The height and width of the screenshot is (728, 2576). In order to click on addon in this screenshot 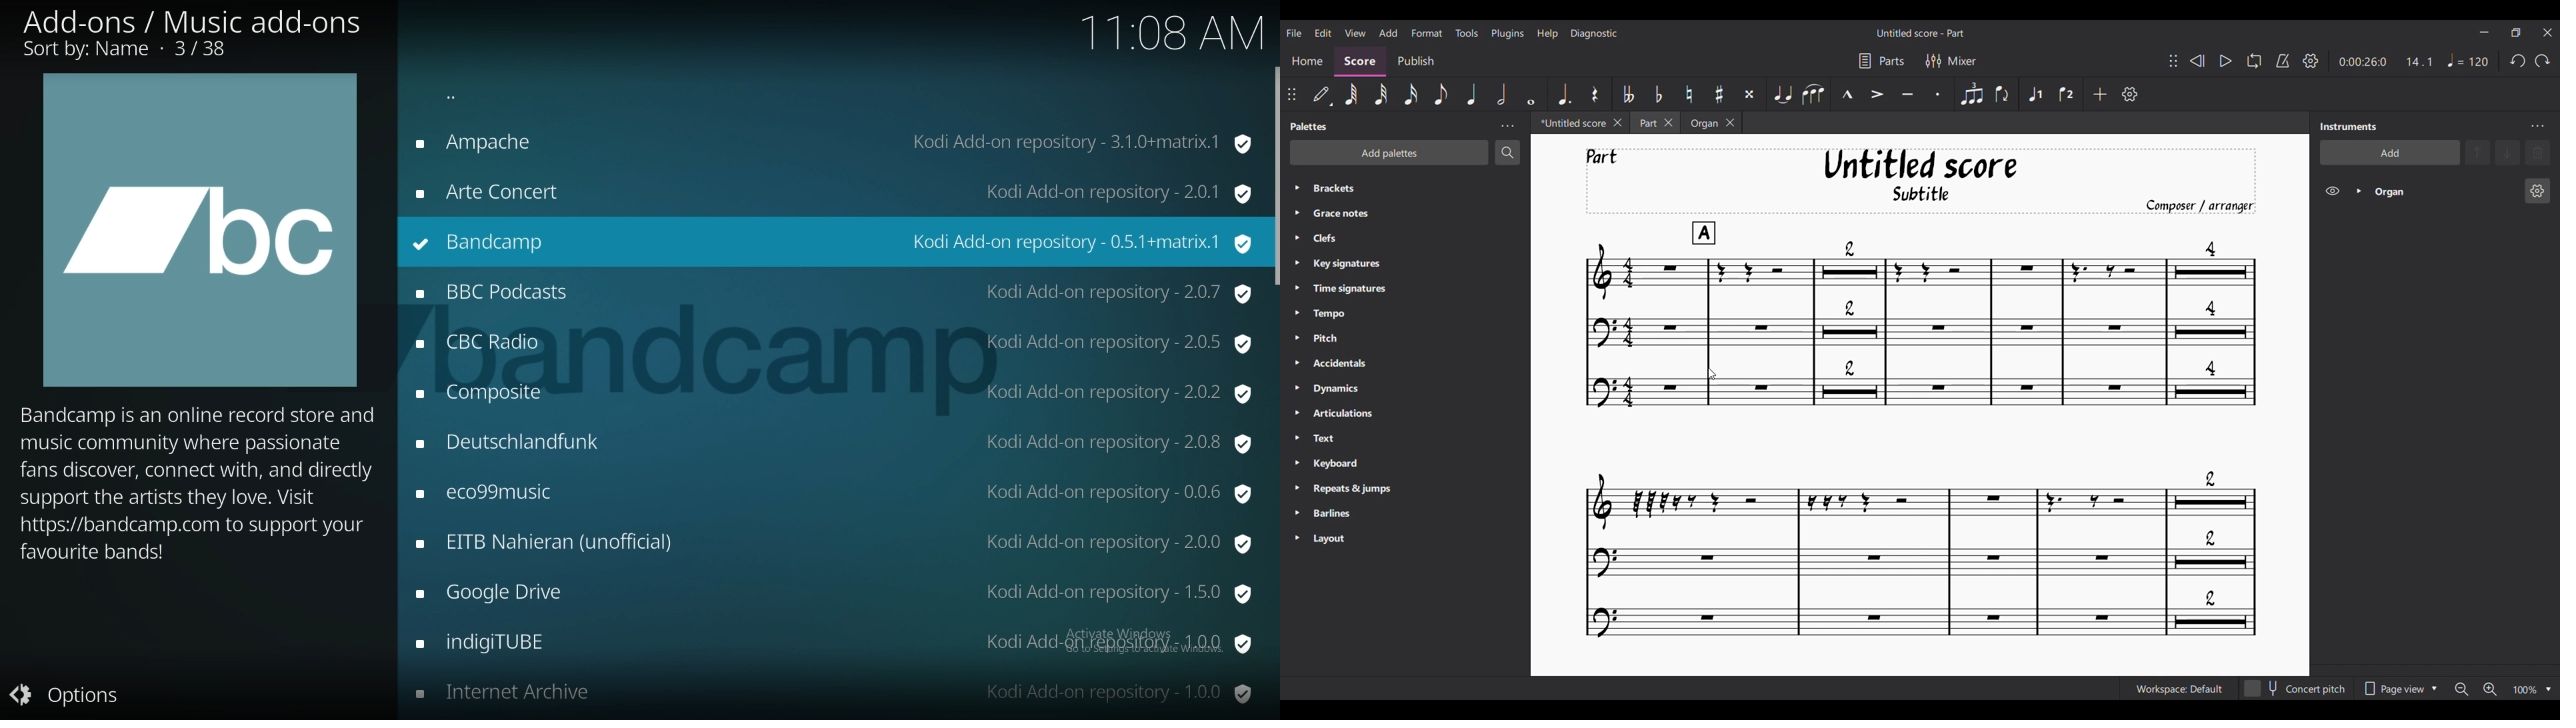, I will do `click(829, 193)`.